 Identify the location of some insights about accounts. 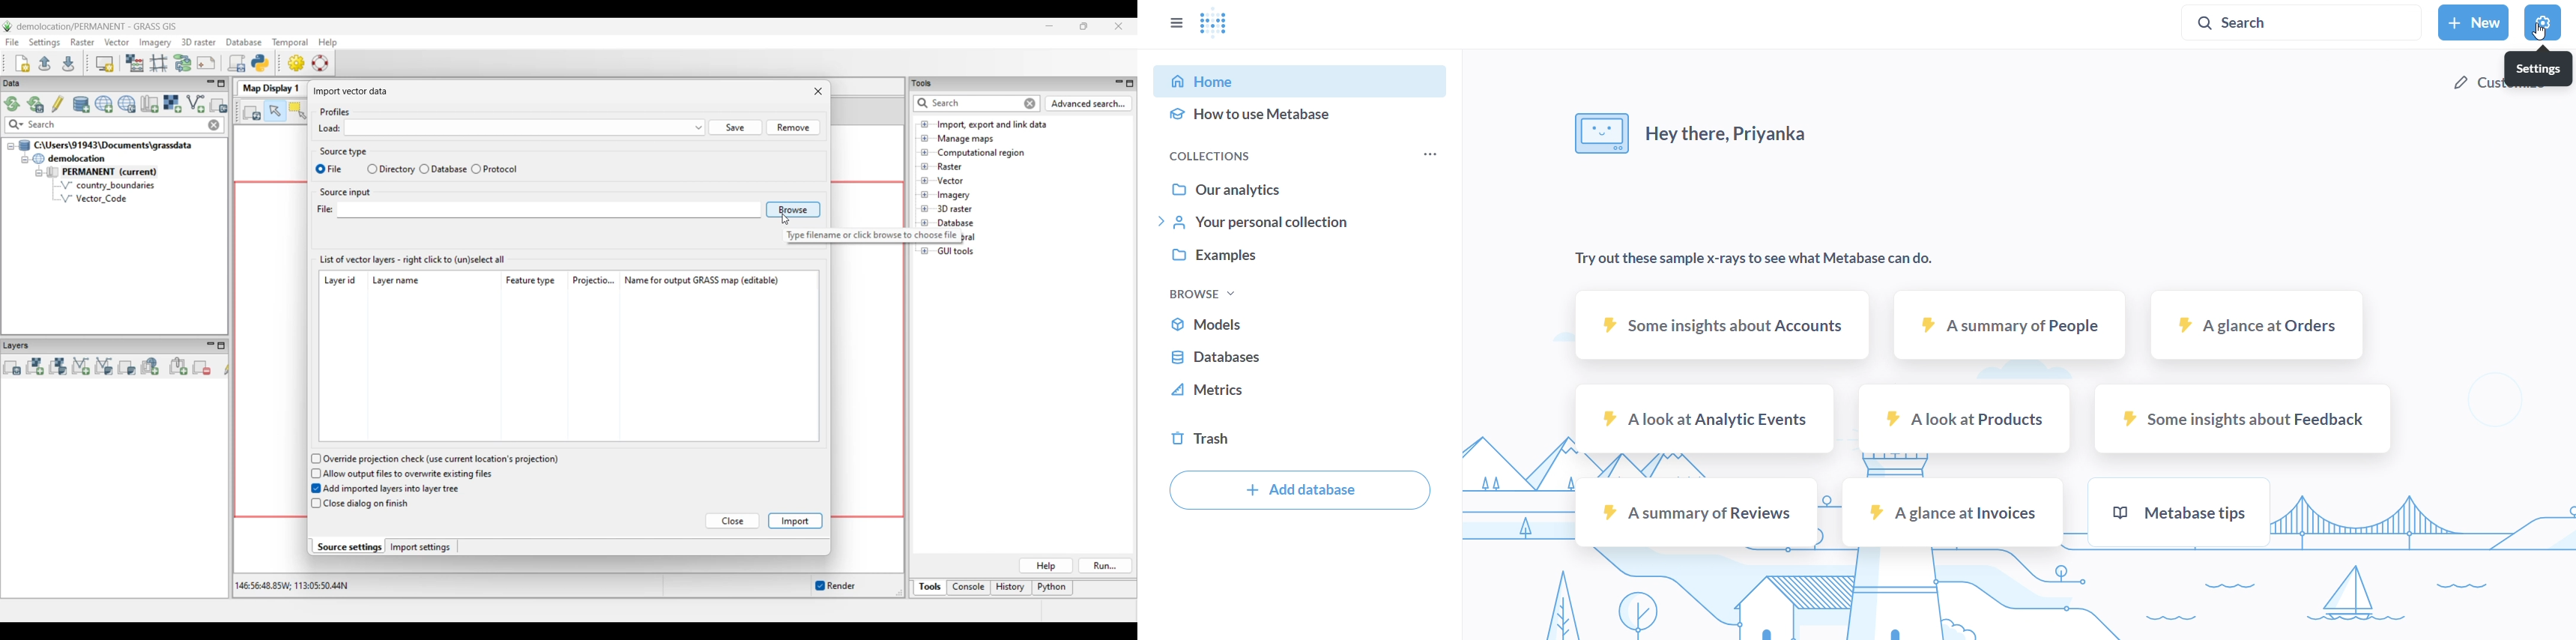
(1722, 325).